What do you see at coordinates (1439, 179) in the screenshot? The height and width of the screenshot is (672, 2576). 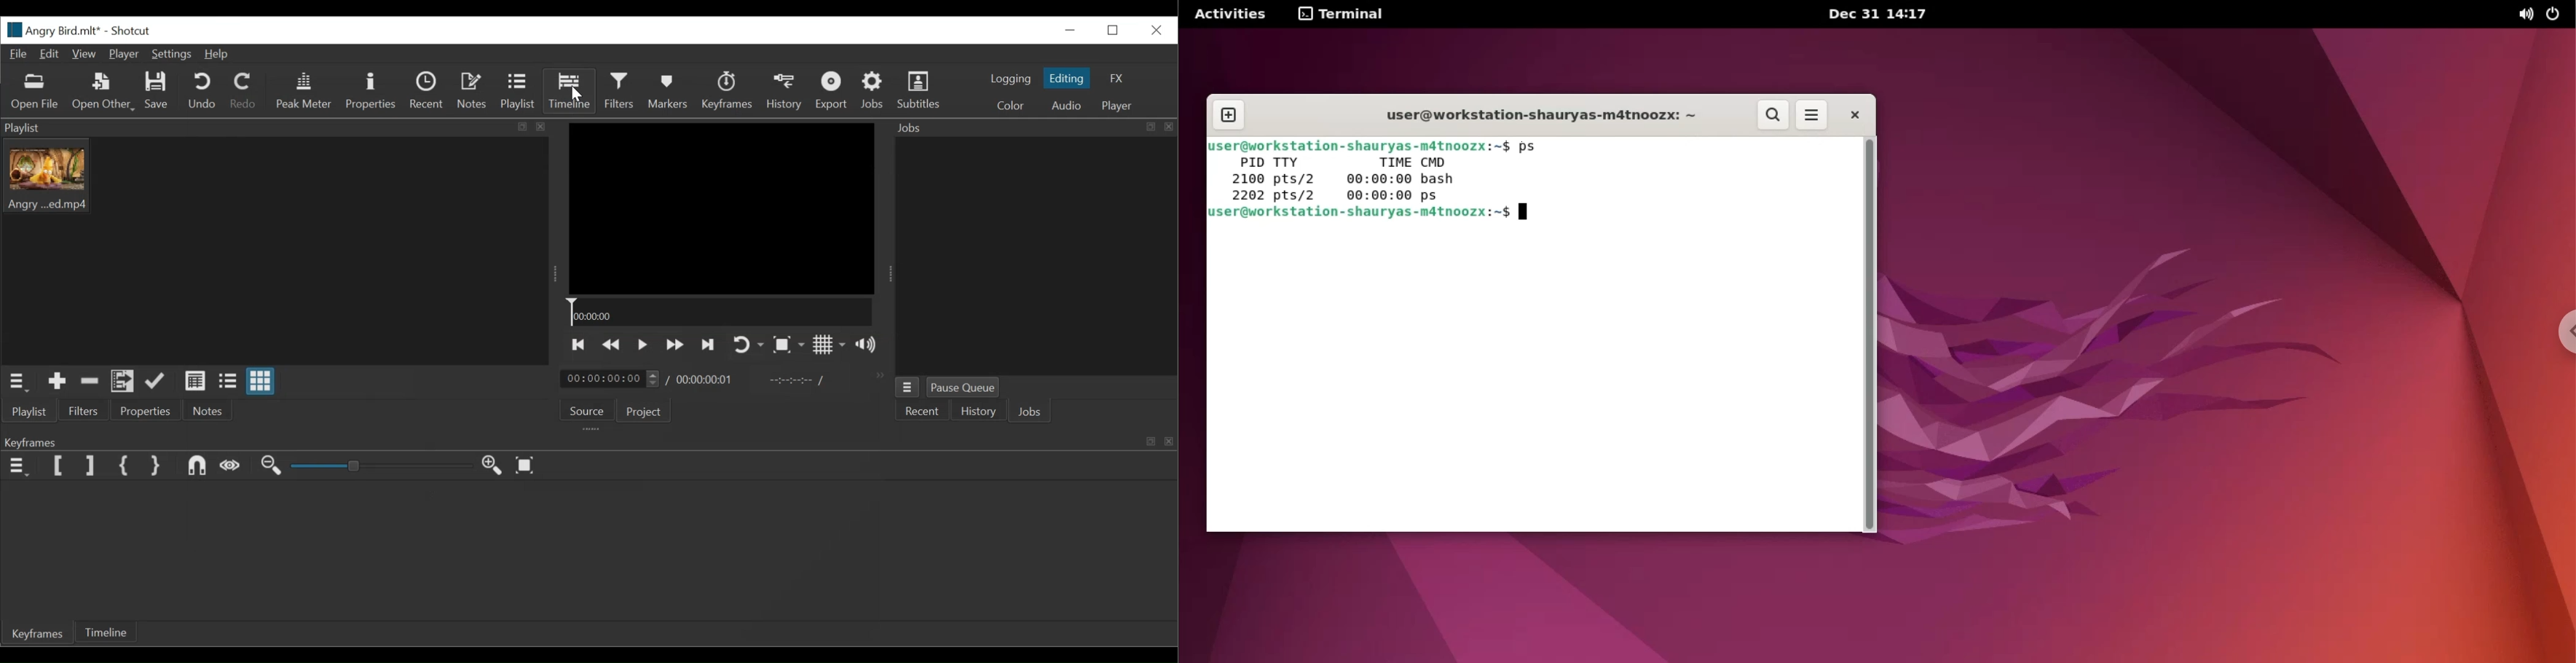 I see `bash` at bounding box center [1439, 179].